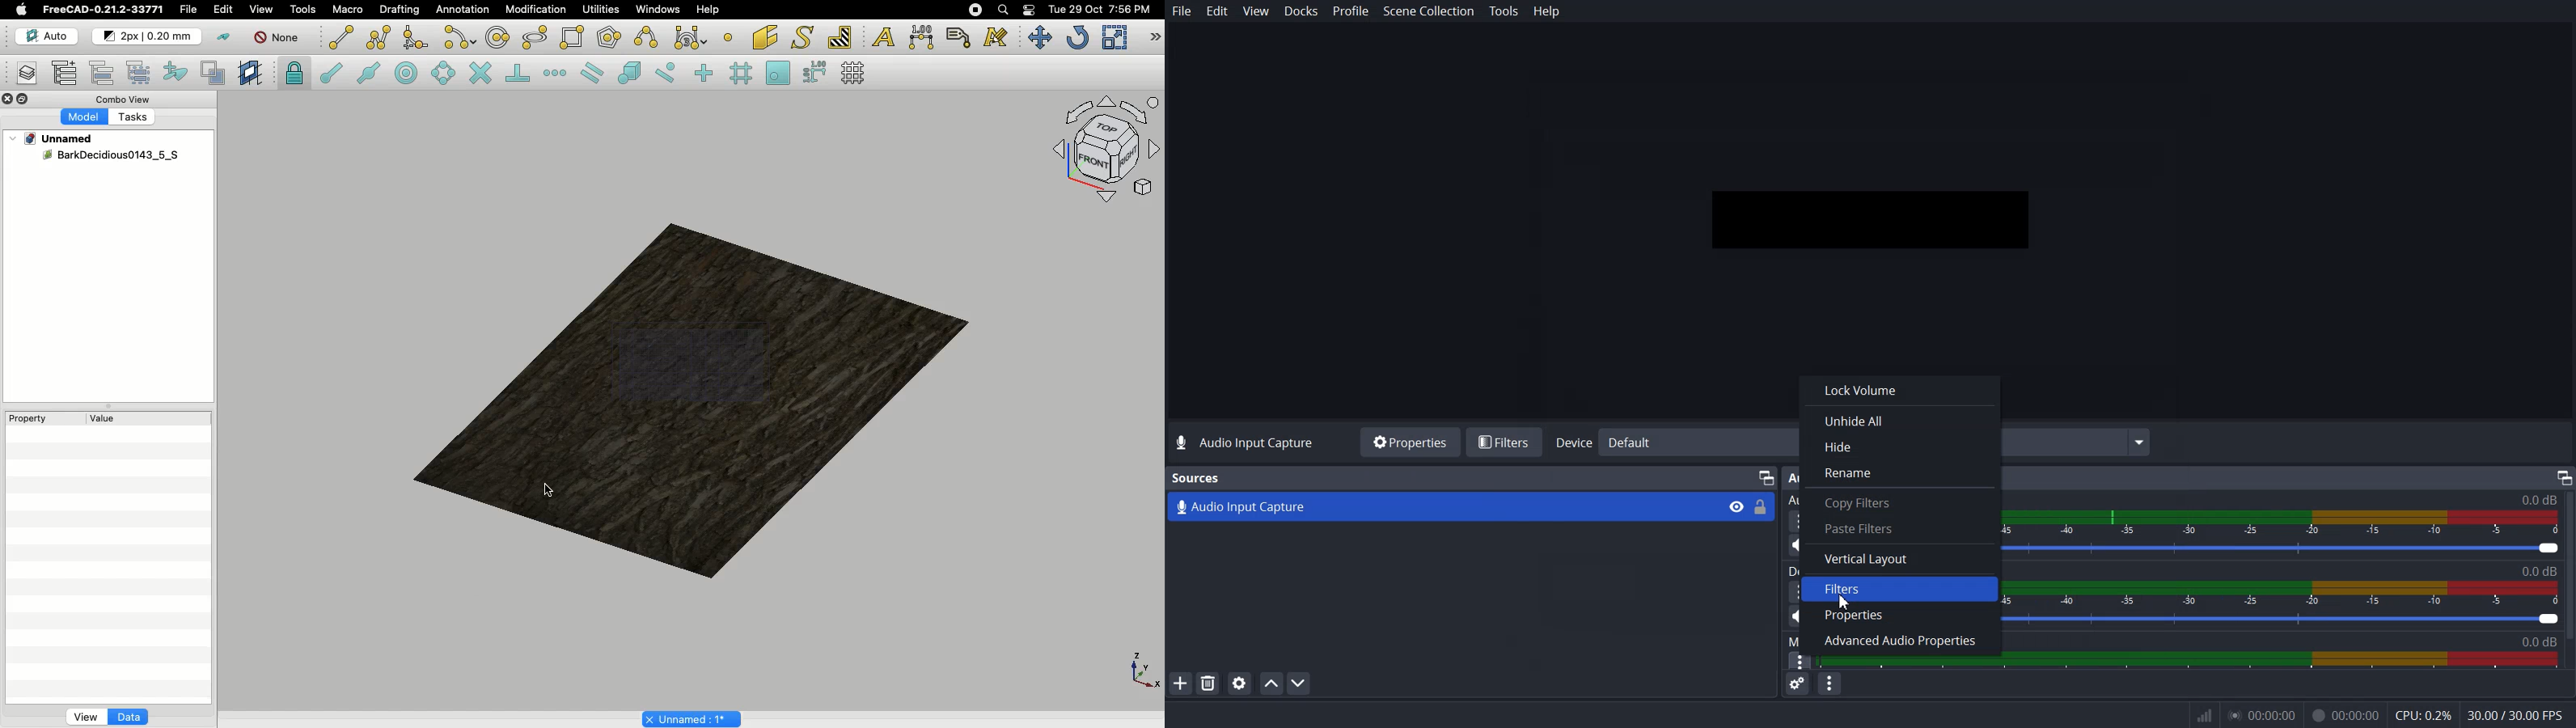 Image resolution: width=2576 pixels, height=728 pixels. What do you see at coordinates (1798, 616) in the screenshot?
I see `Mute` at bounding box center [1798, 616].